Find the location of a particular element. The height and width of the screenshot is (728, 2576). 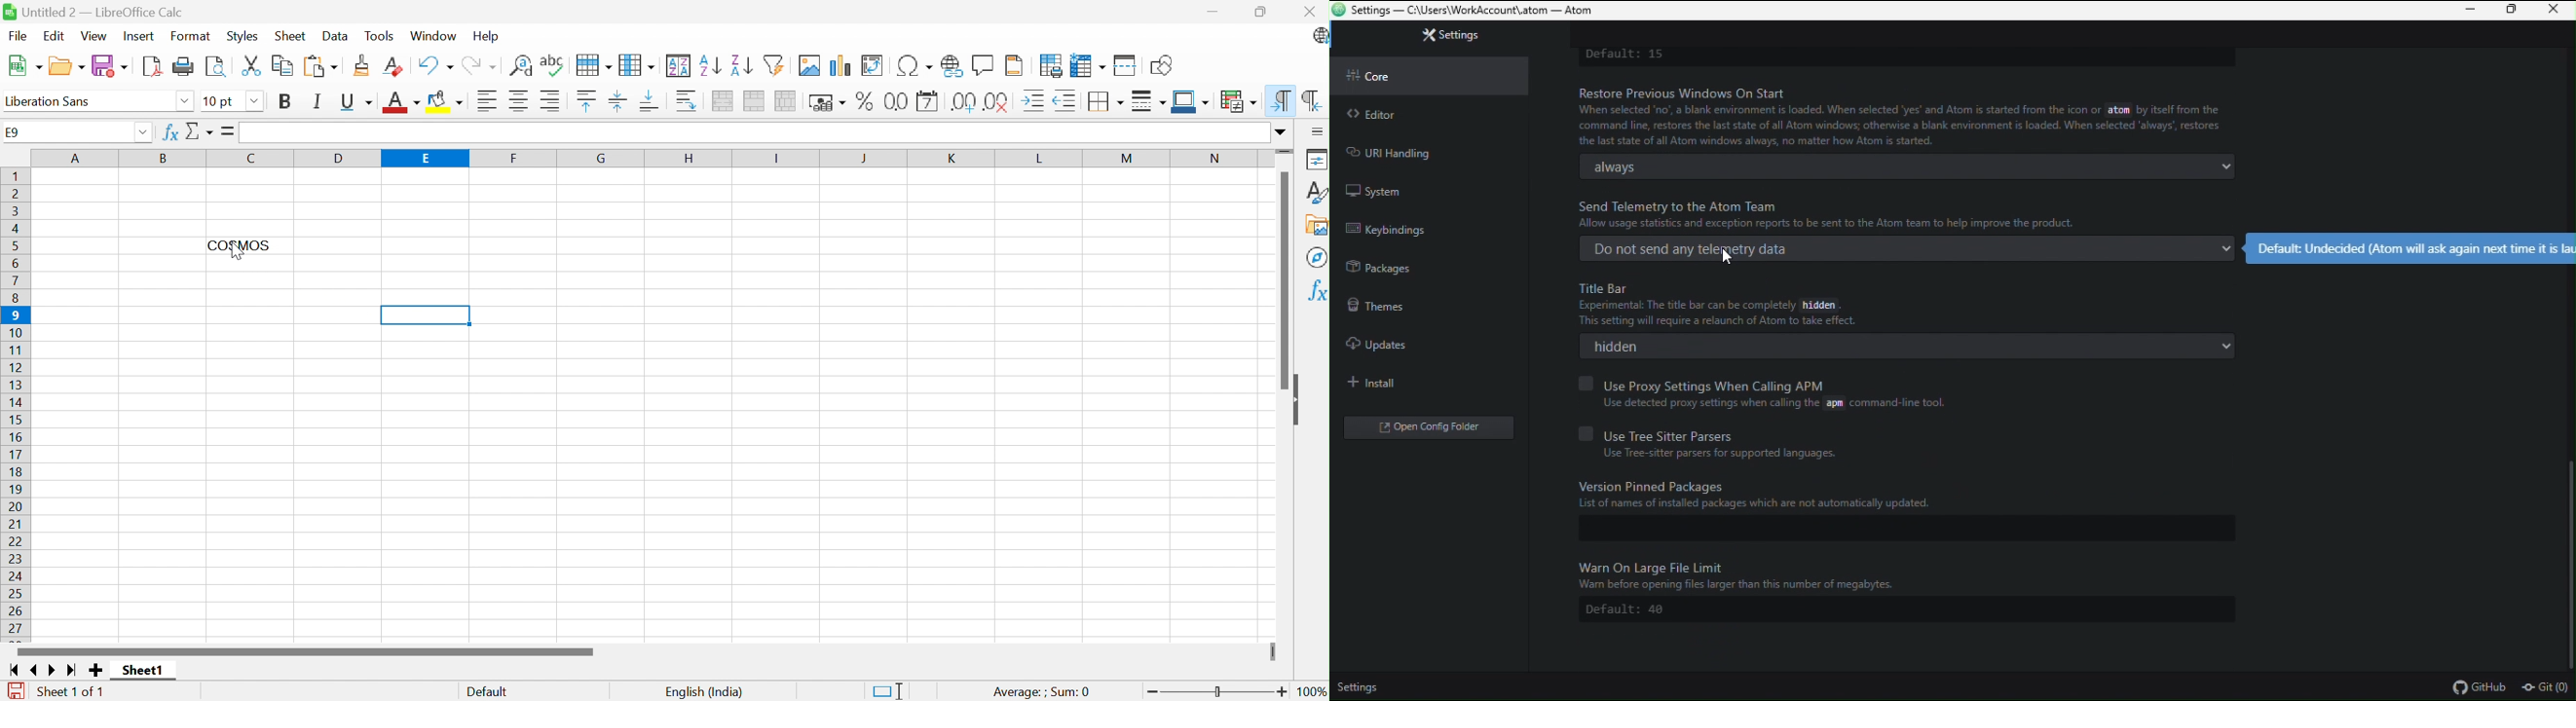

Expand formula bar is located at coordinates (1286, 132).